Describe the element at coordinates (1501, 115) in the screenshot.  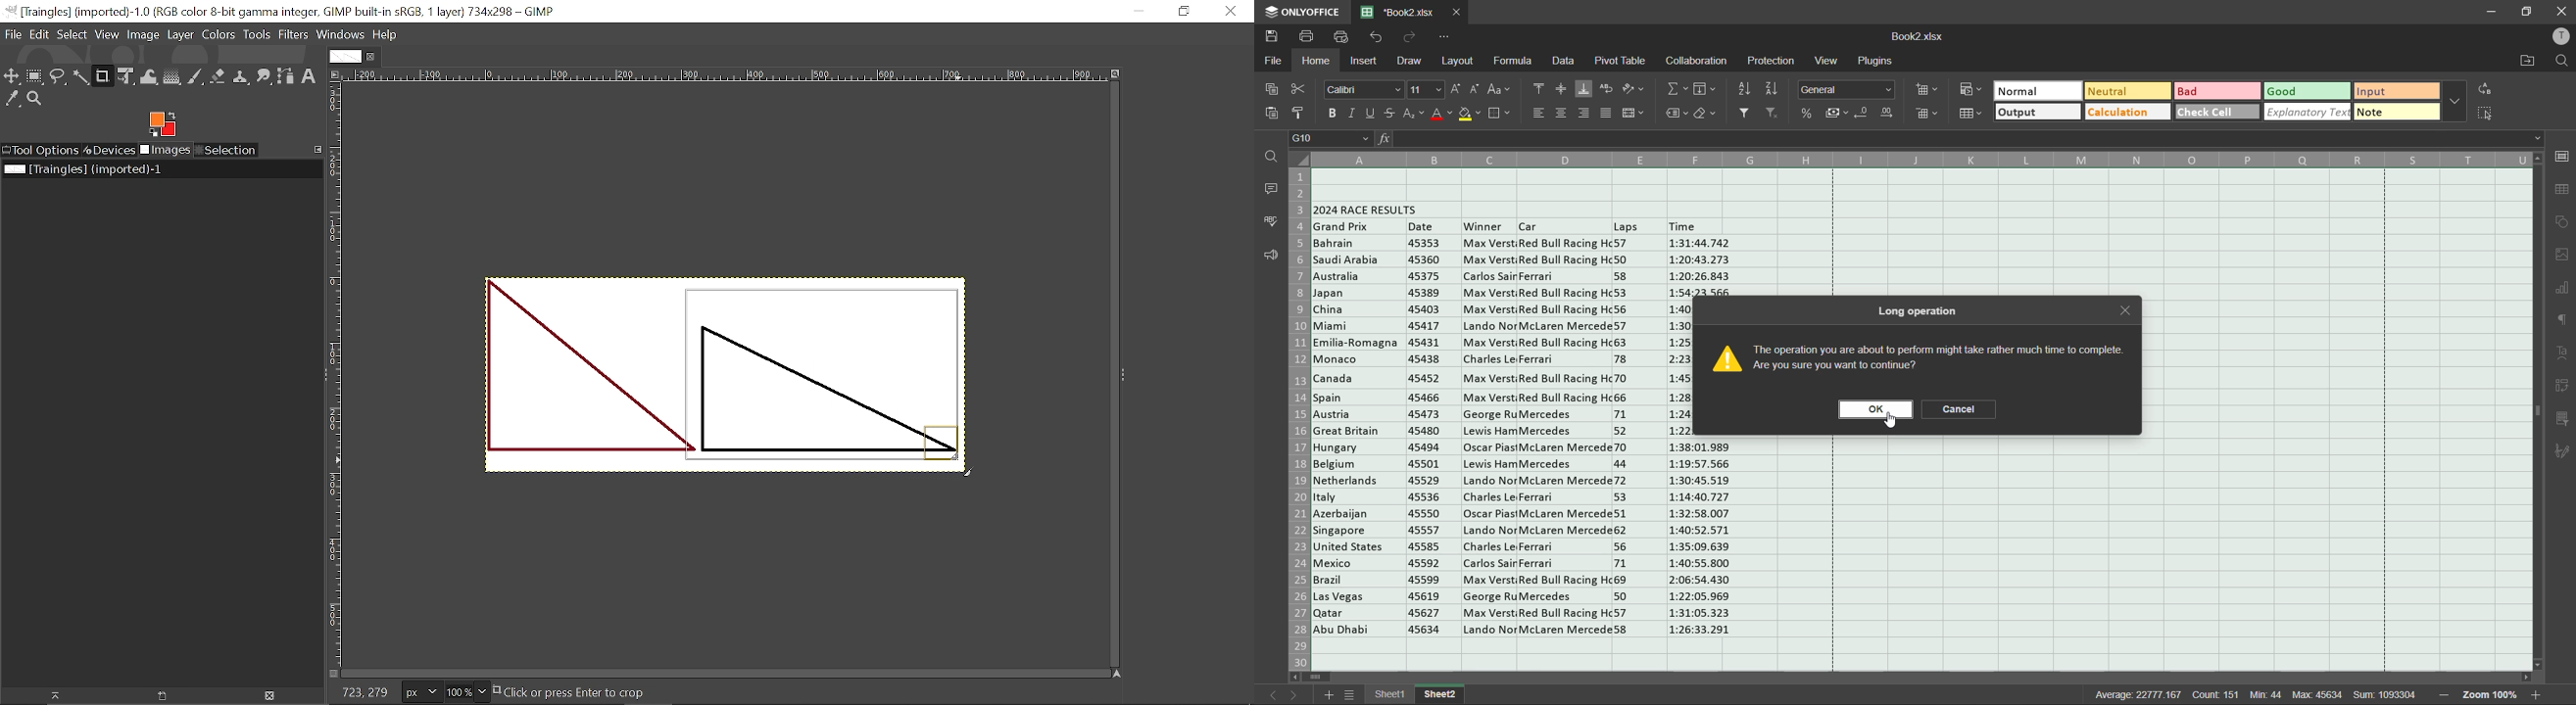
I see `borders` at that location.